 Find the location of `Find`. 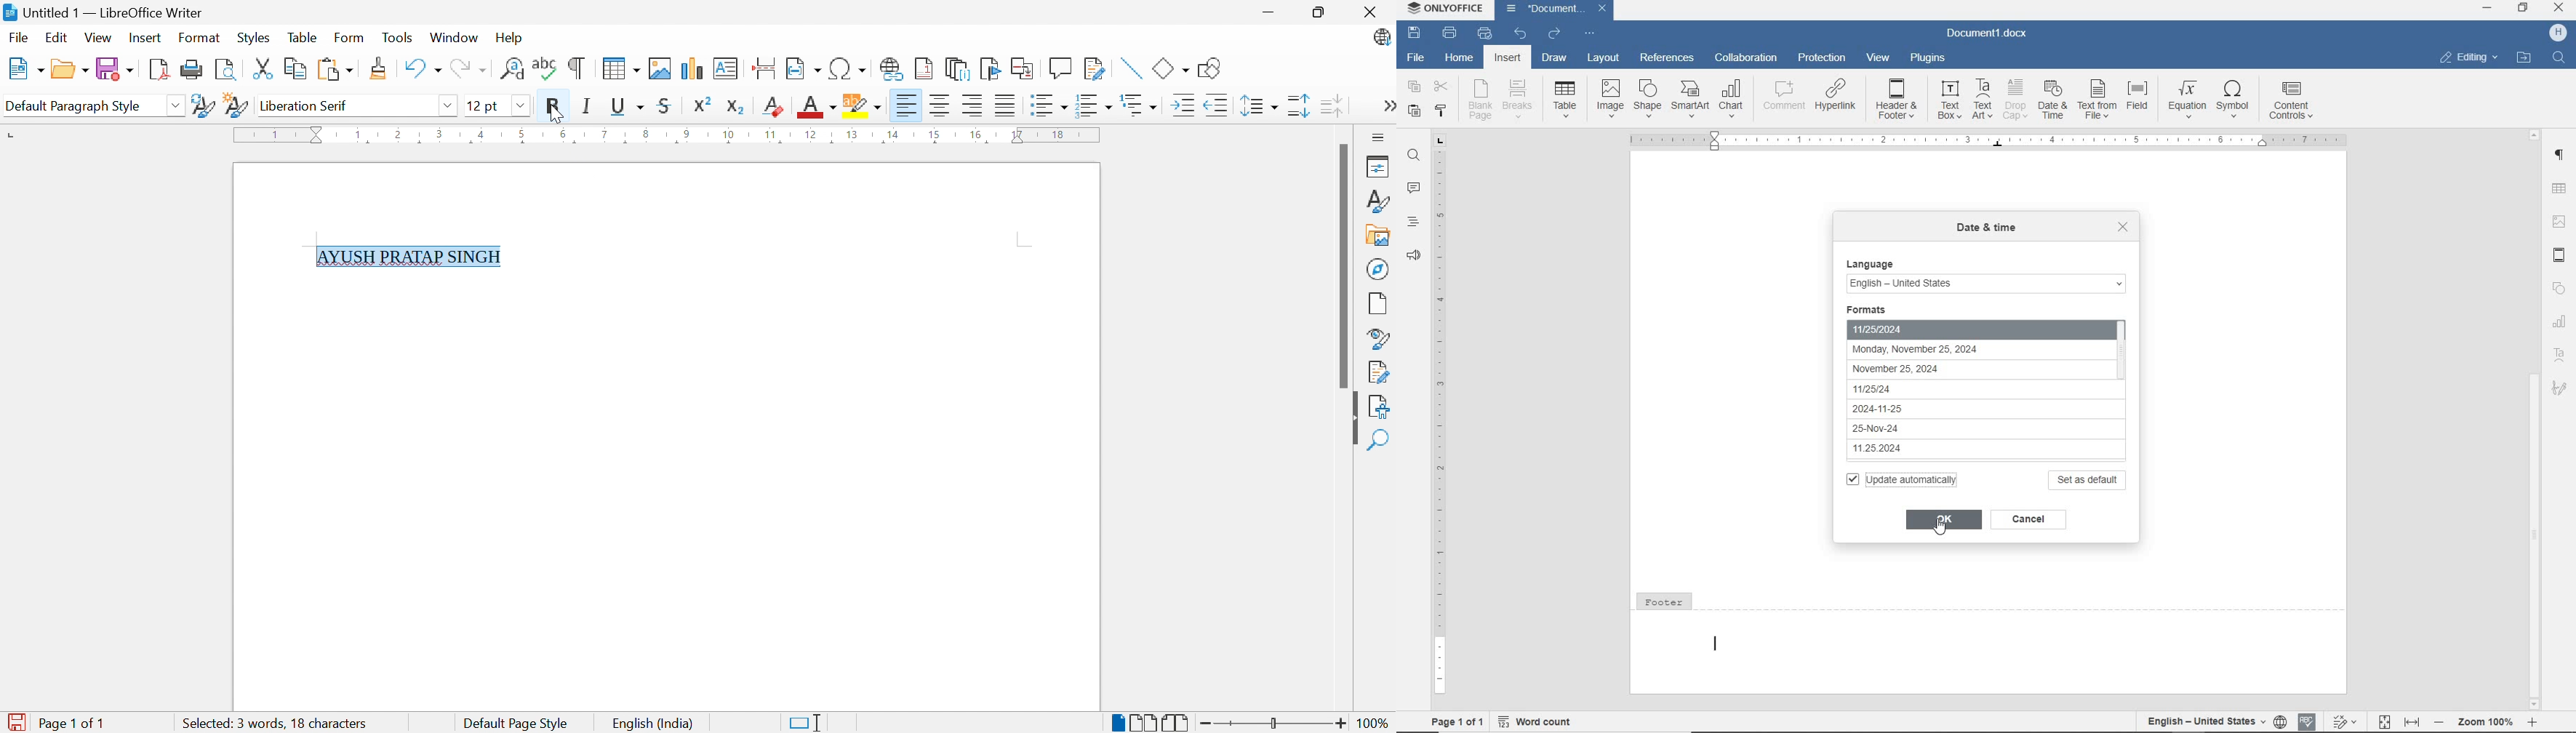

Find is located at coordinates (1382, 441).